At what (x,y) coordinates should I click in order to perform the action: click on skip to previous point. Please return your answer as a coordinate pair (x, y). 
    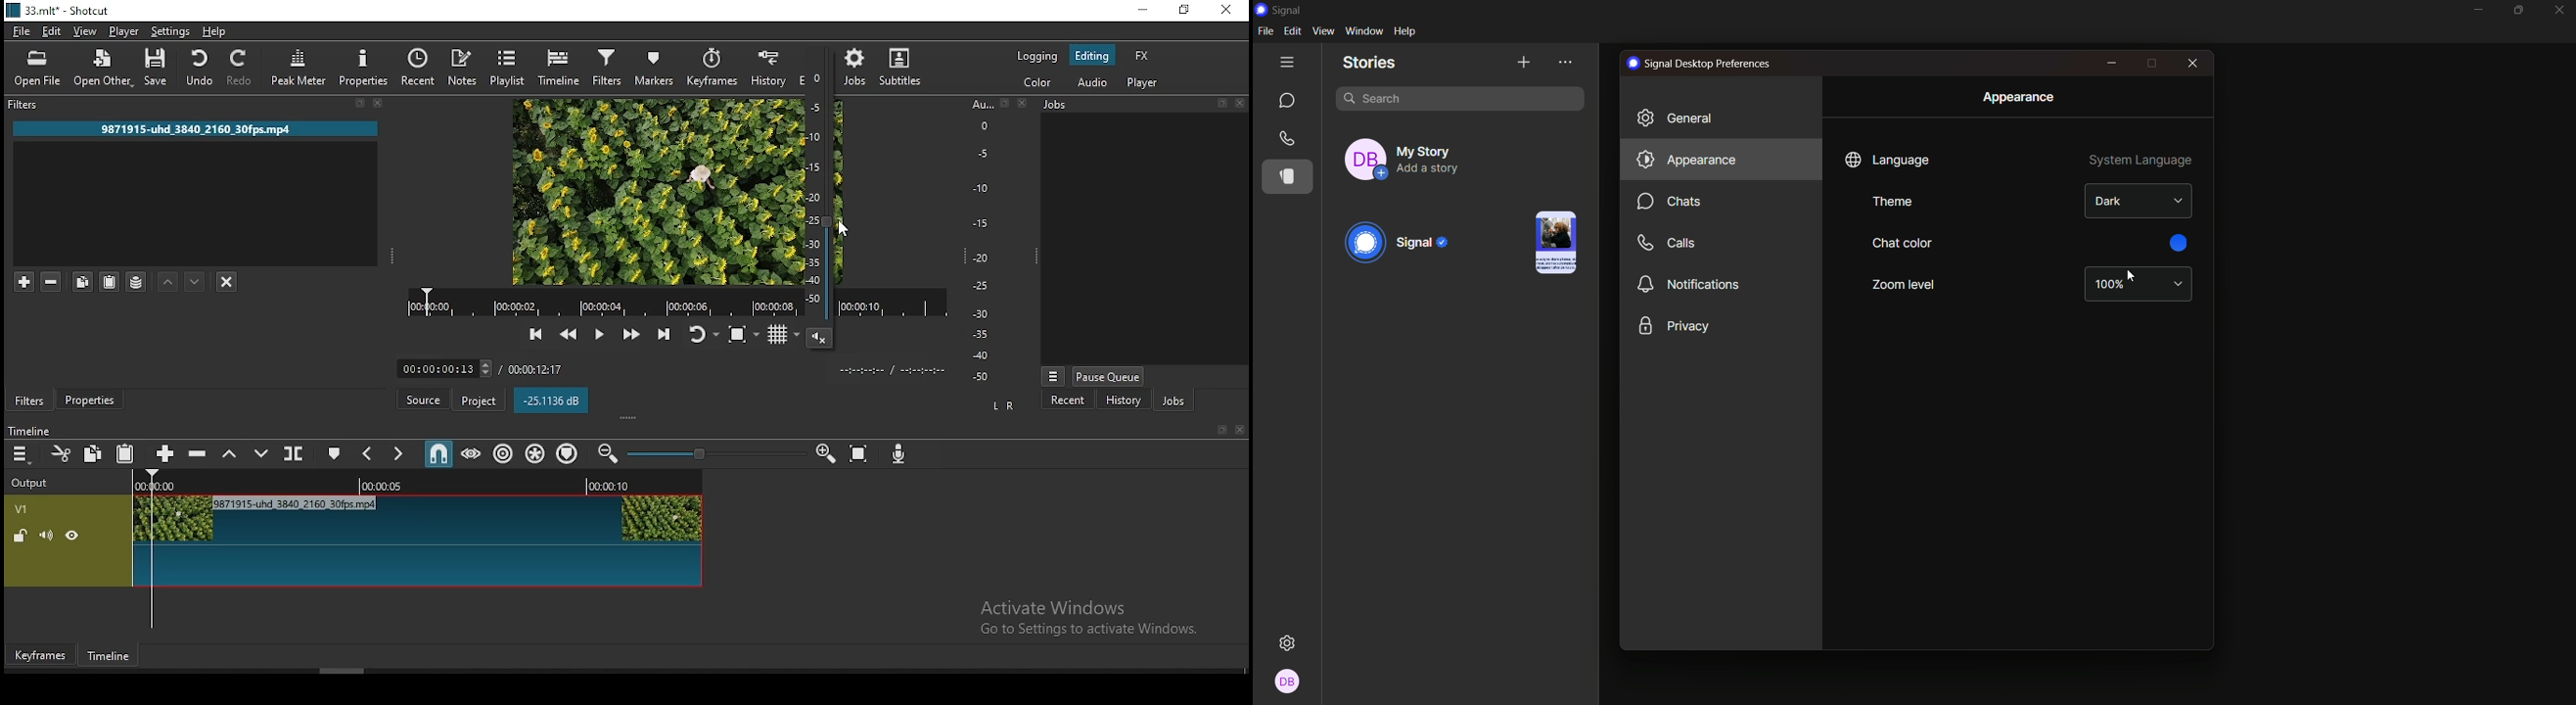
    Looking at the image, I should click on (535, 334).